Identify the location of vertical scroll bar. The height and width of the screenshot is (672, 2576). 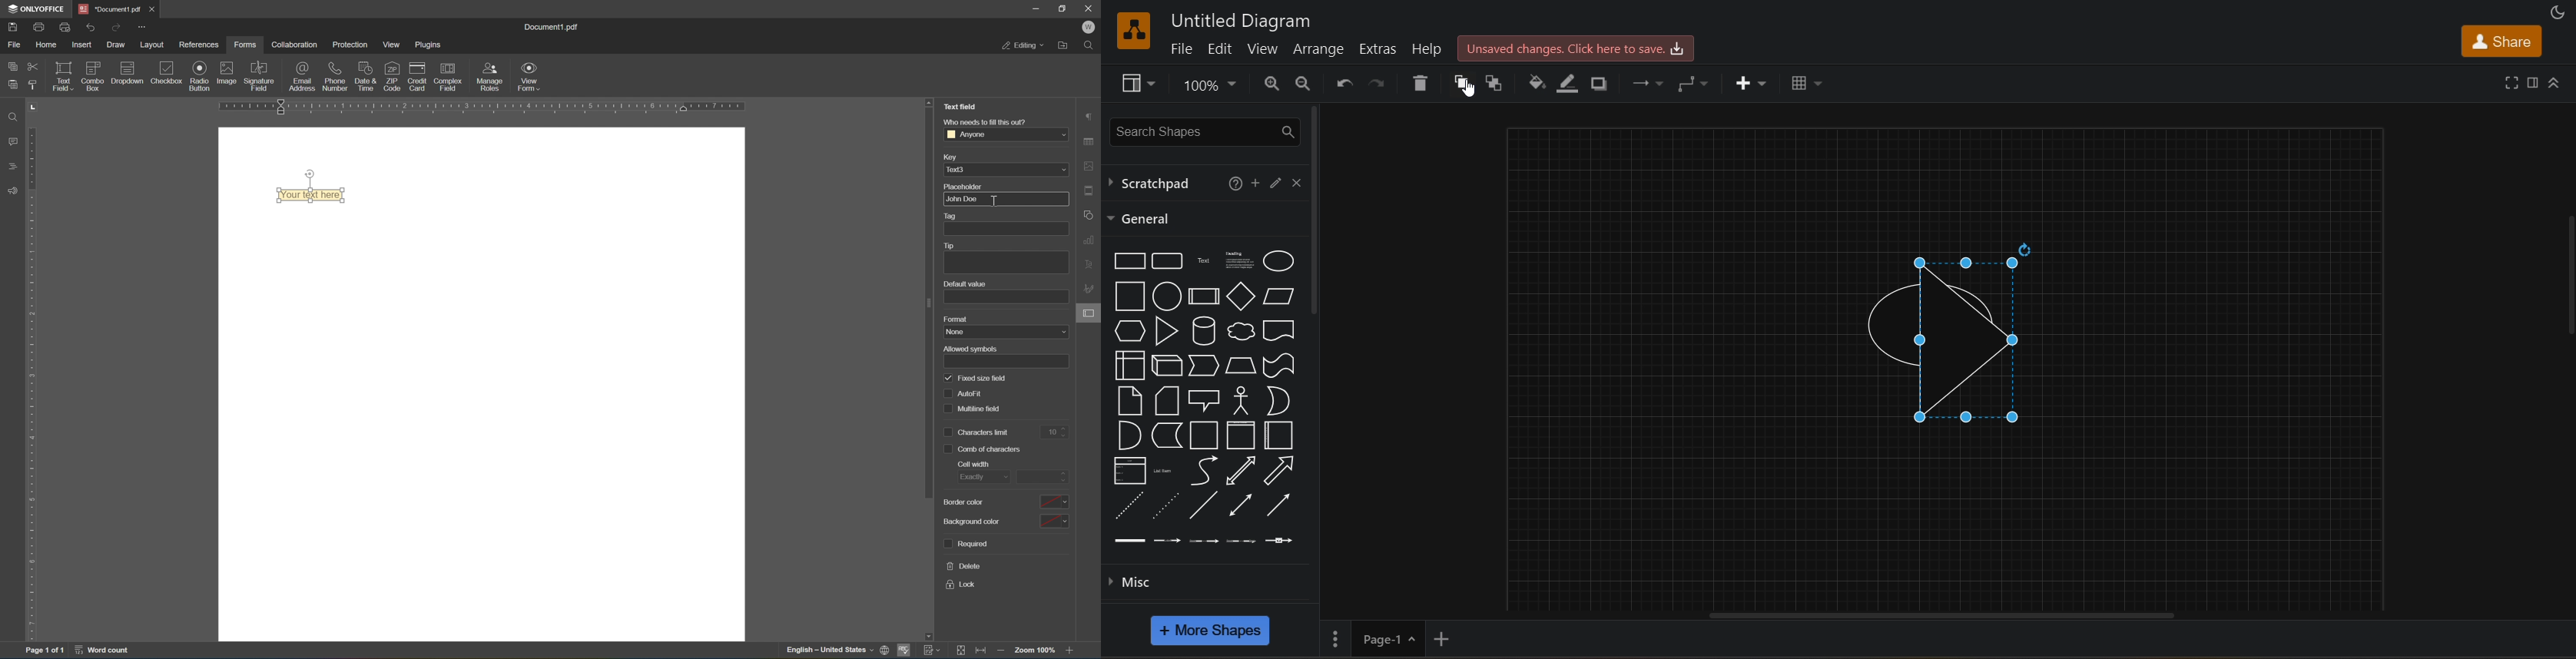
(1315, 210).